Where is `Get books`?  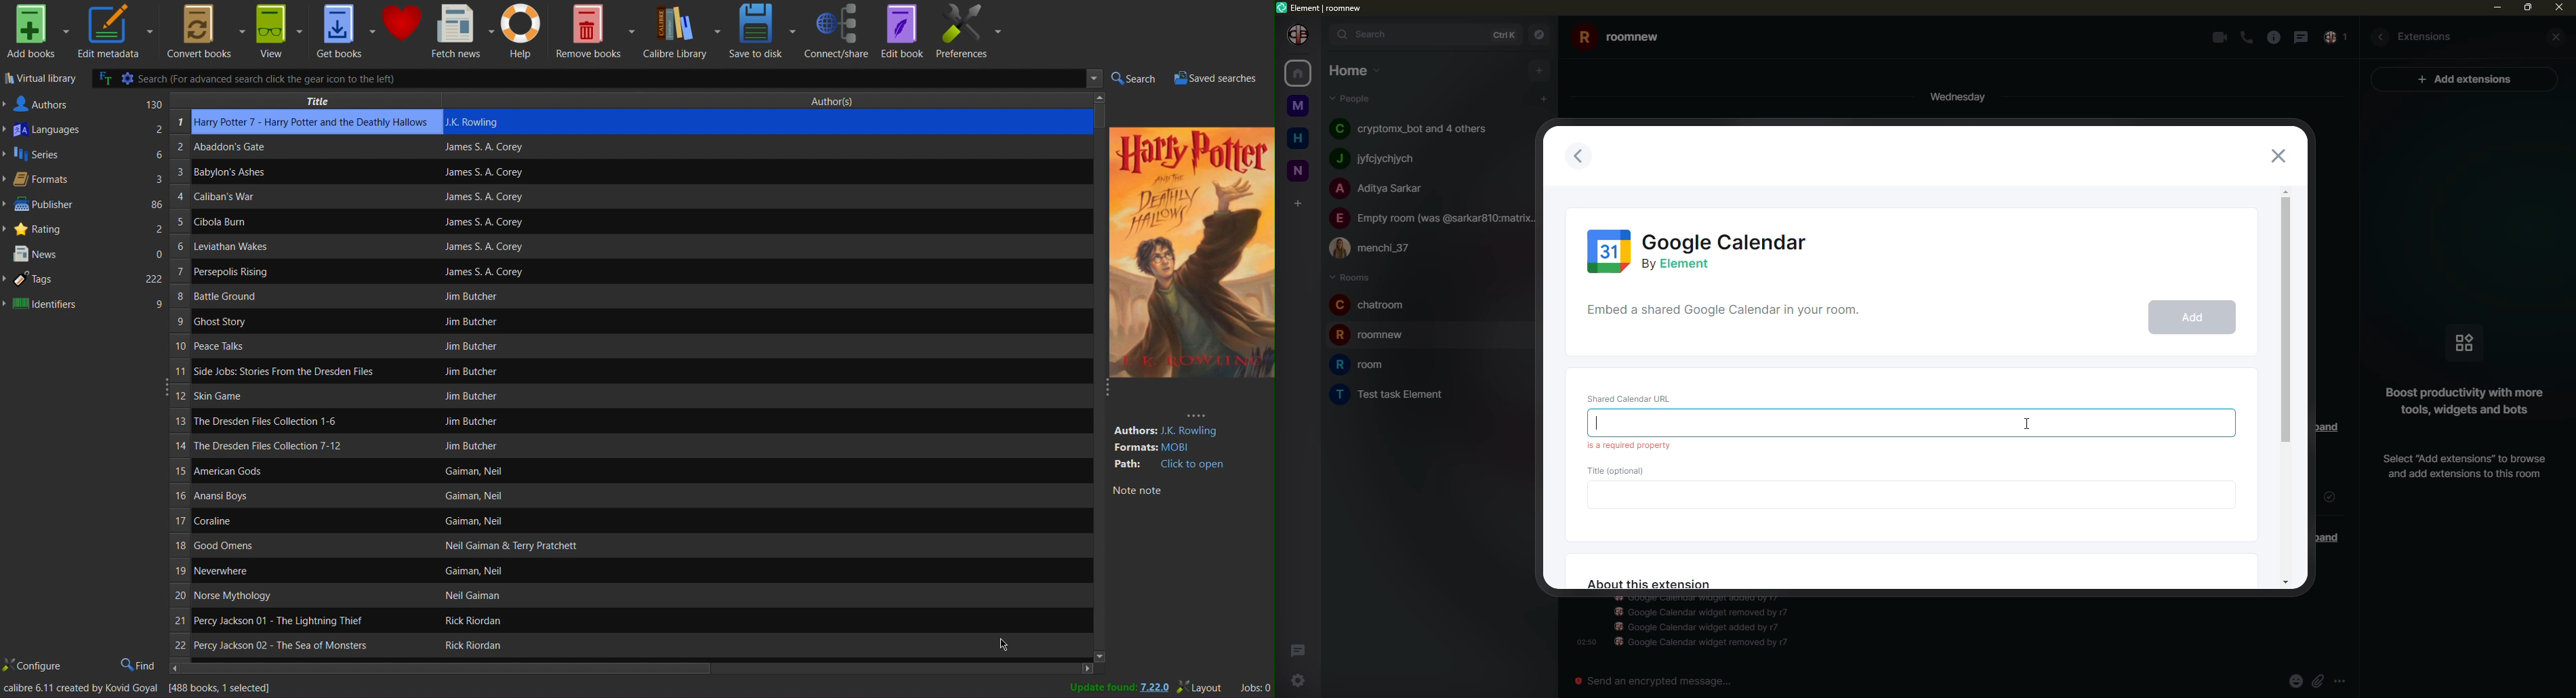 Get books is located at coordinates (345, 31).